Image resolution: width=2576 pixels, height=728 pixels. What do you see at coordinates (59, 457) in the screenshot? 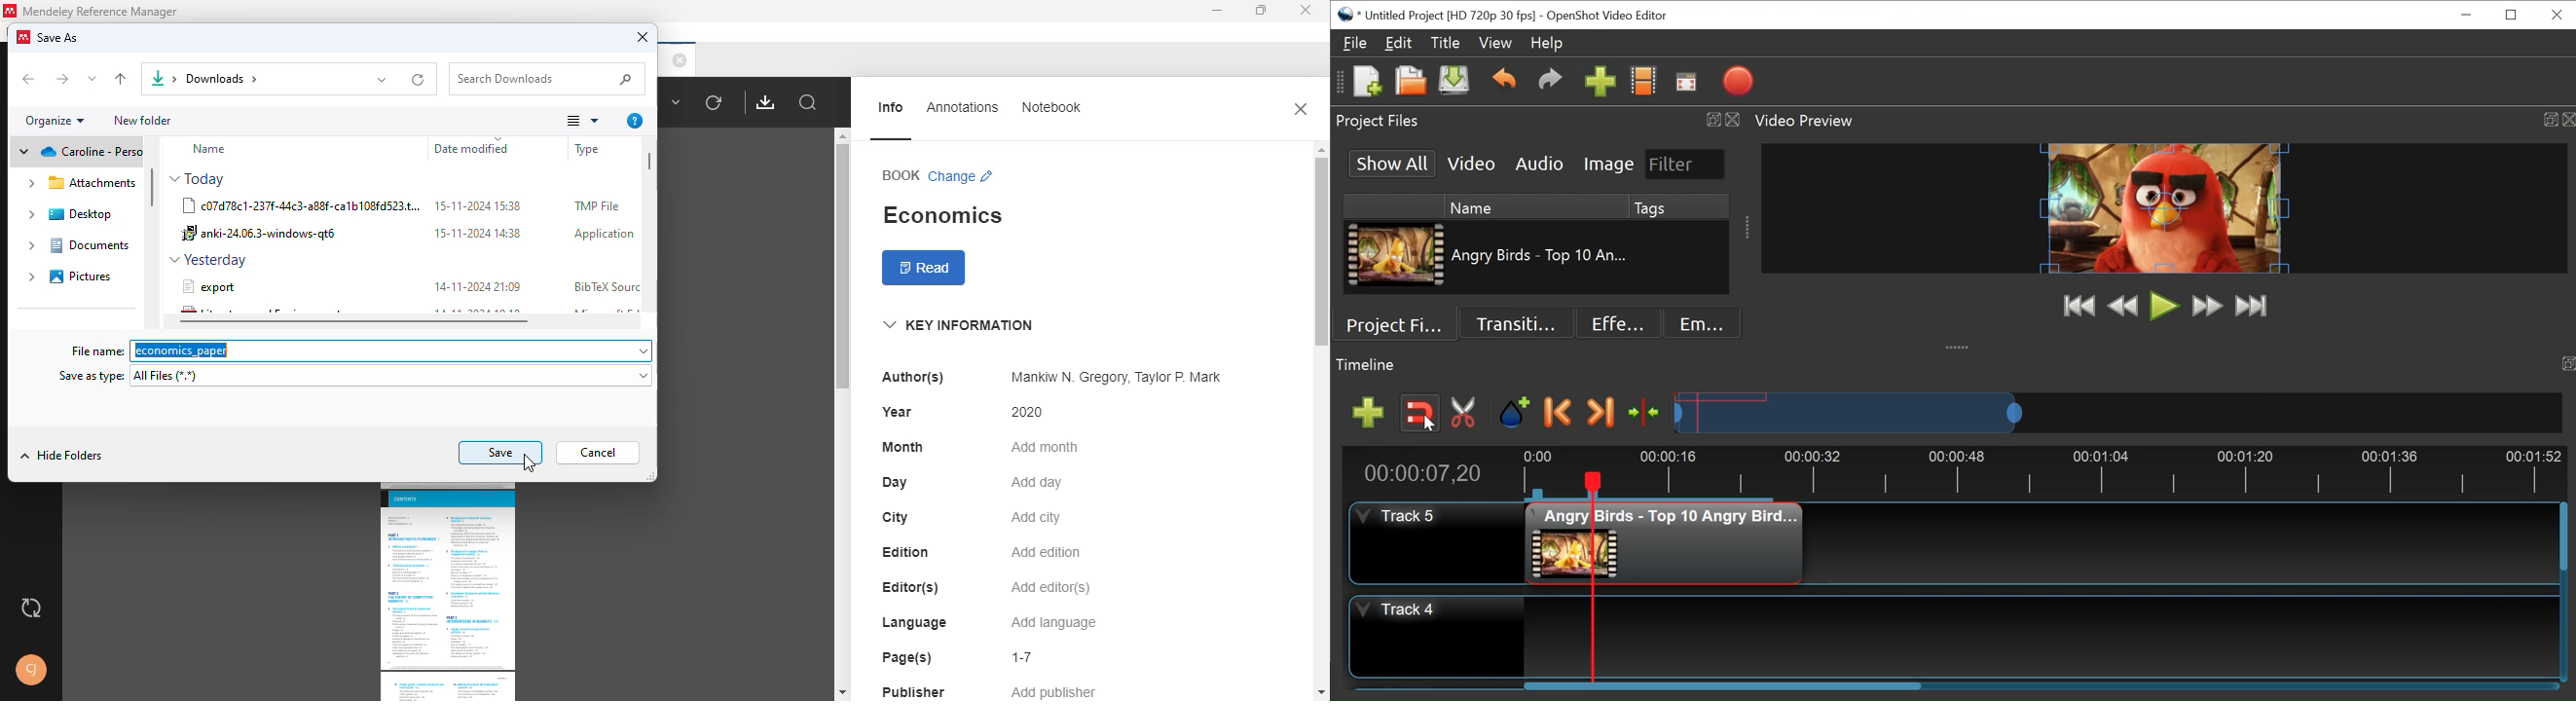
I see `hide folders` at bounding box center [59, 457].